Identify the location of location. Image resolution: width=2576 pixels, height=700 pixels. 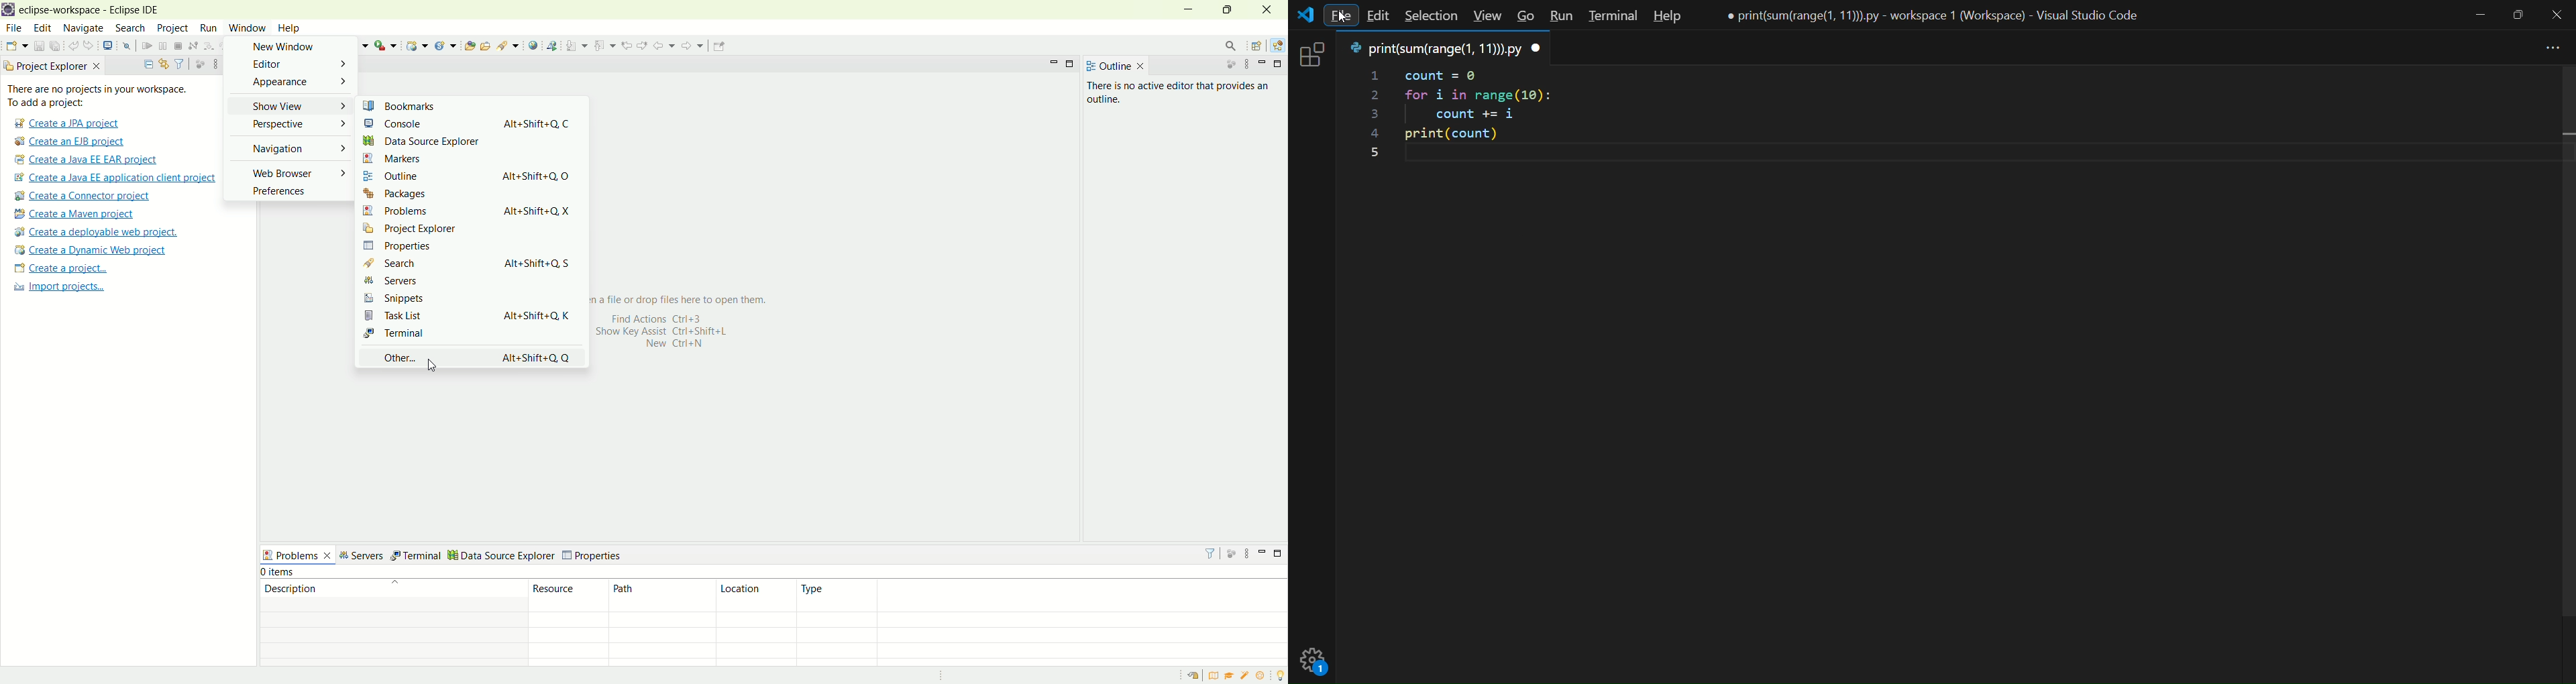
(757, 595).